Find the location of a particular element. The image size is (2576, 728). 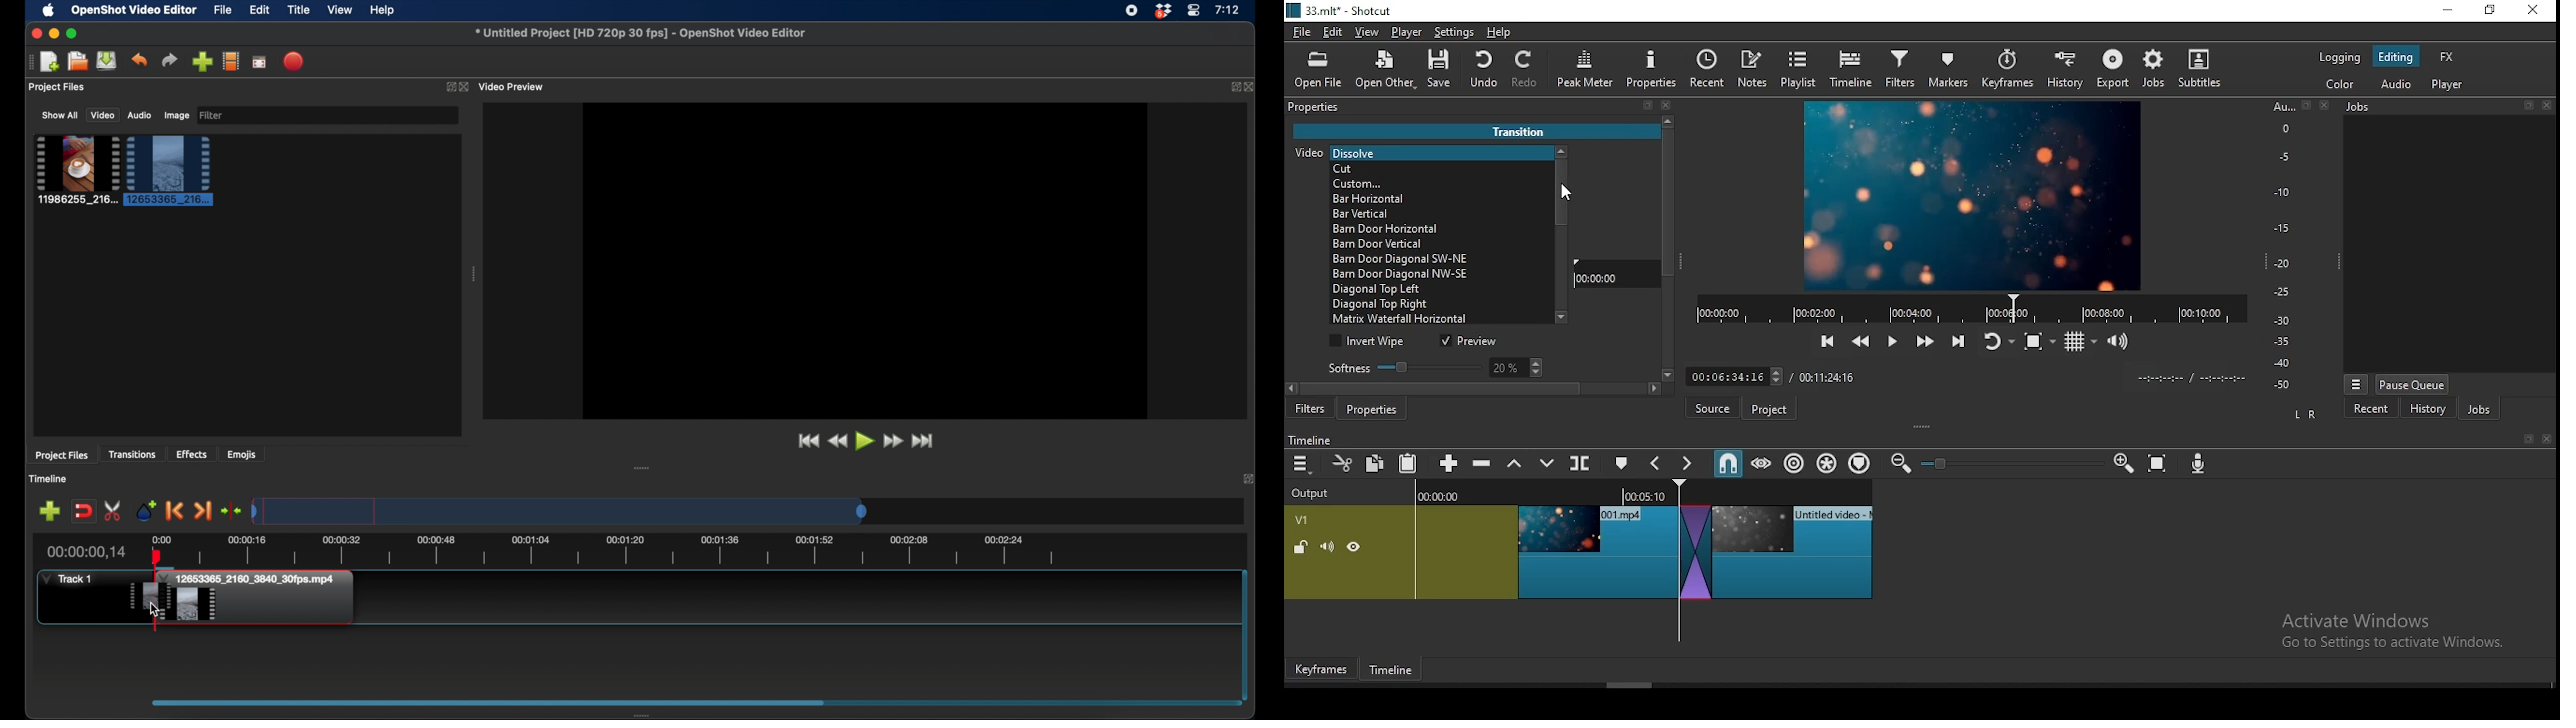

toggle grid display on player is located at coordinates (2083, 339).